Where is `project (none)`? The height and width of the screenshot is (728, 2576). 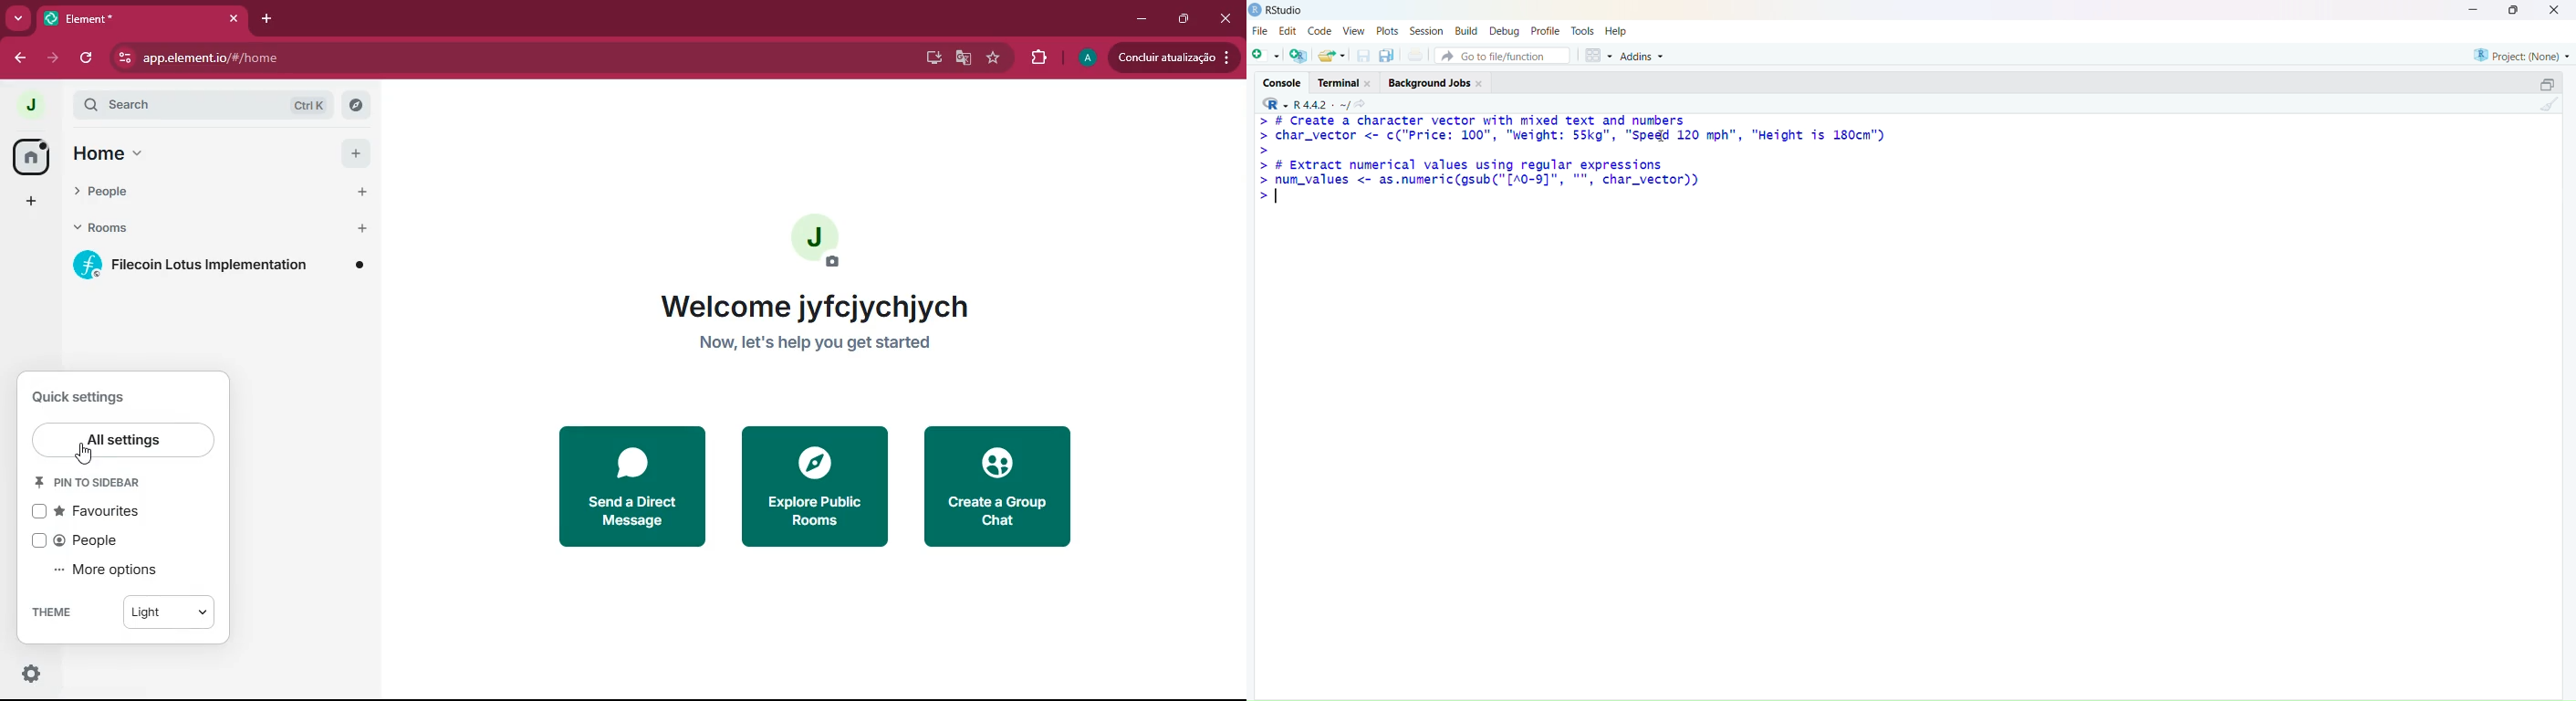 project (none) is located at coordinates (2522, 55).